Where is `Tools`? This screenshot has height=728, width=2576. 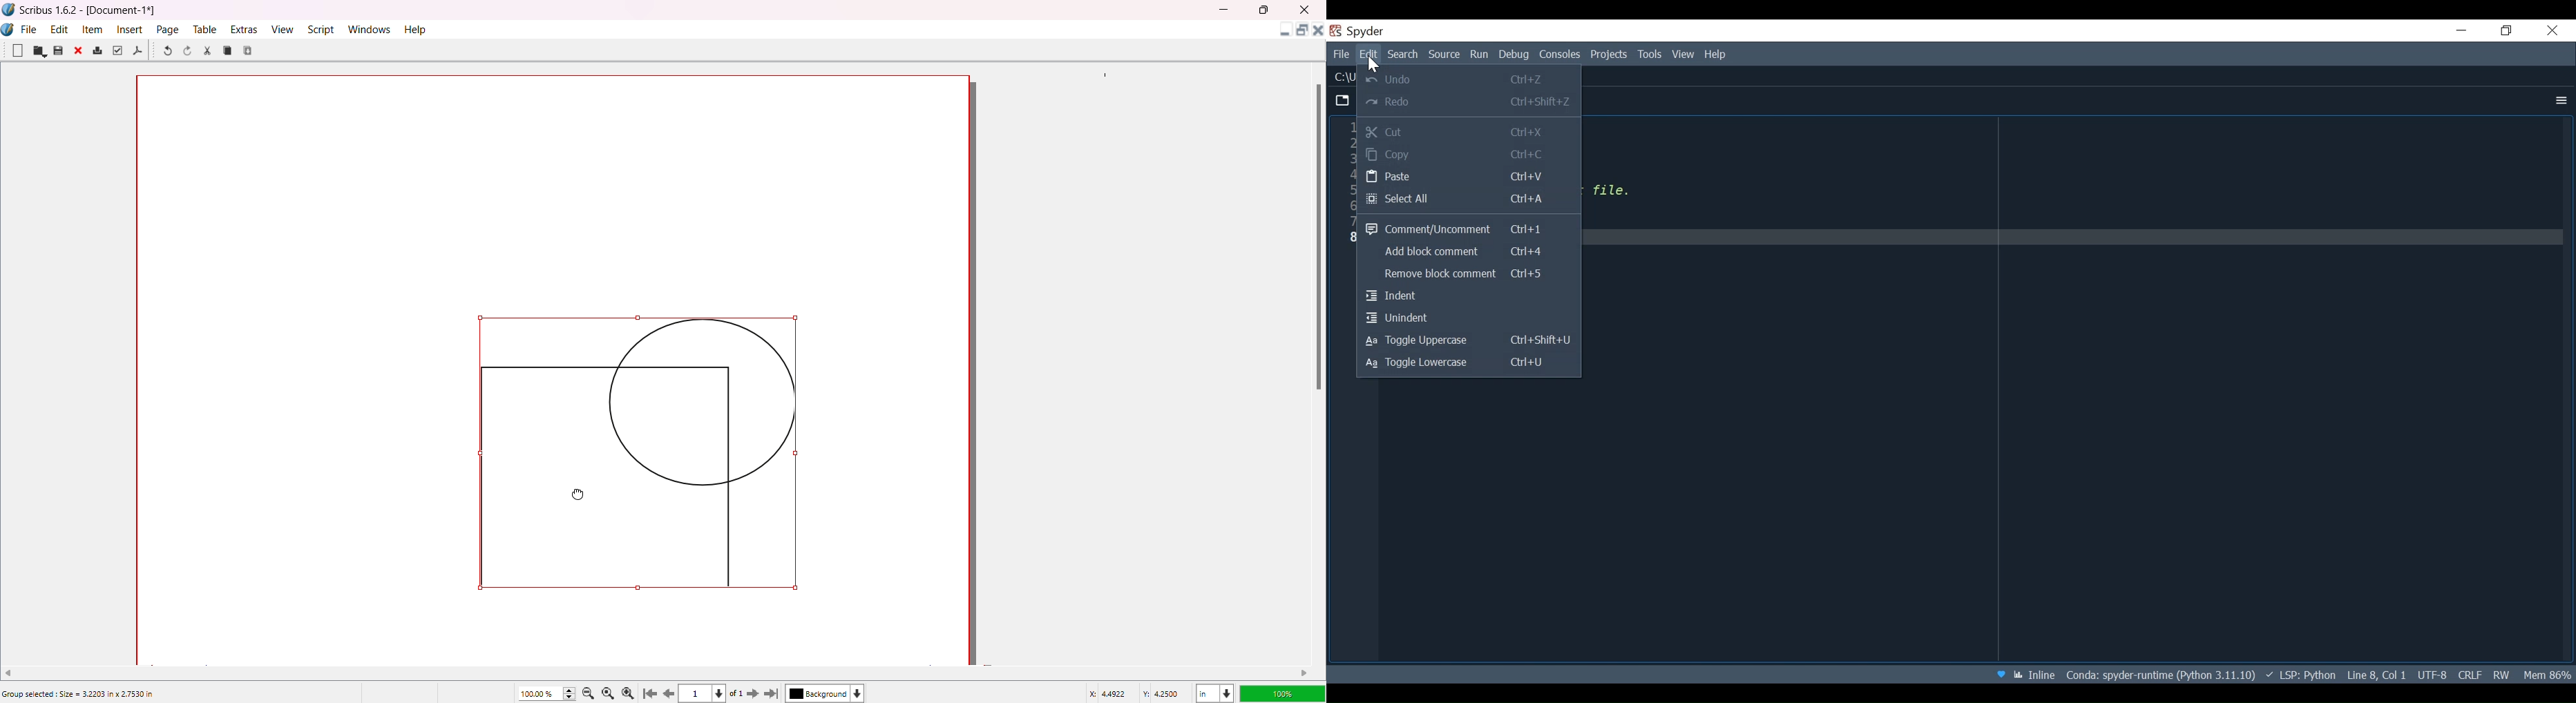 Tools is located at coordinates (1650, 56).